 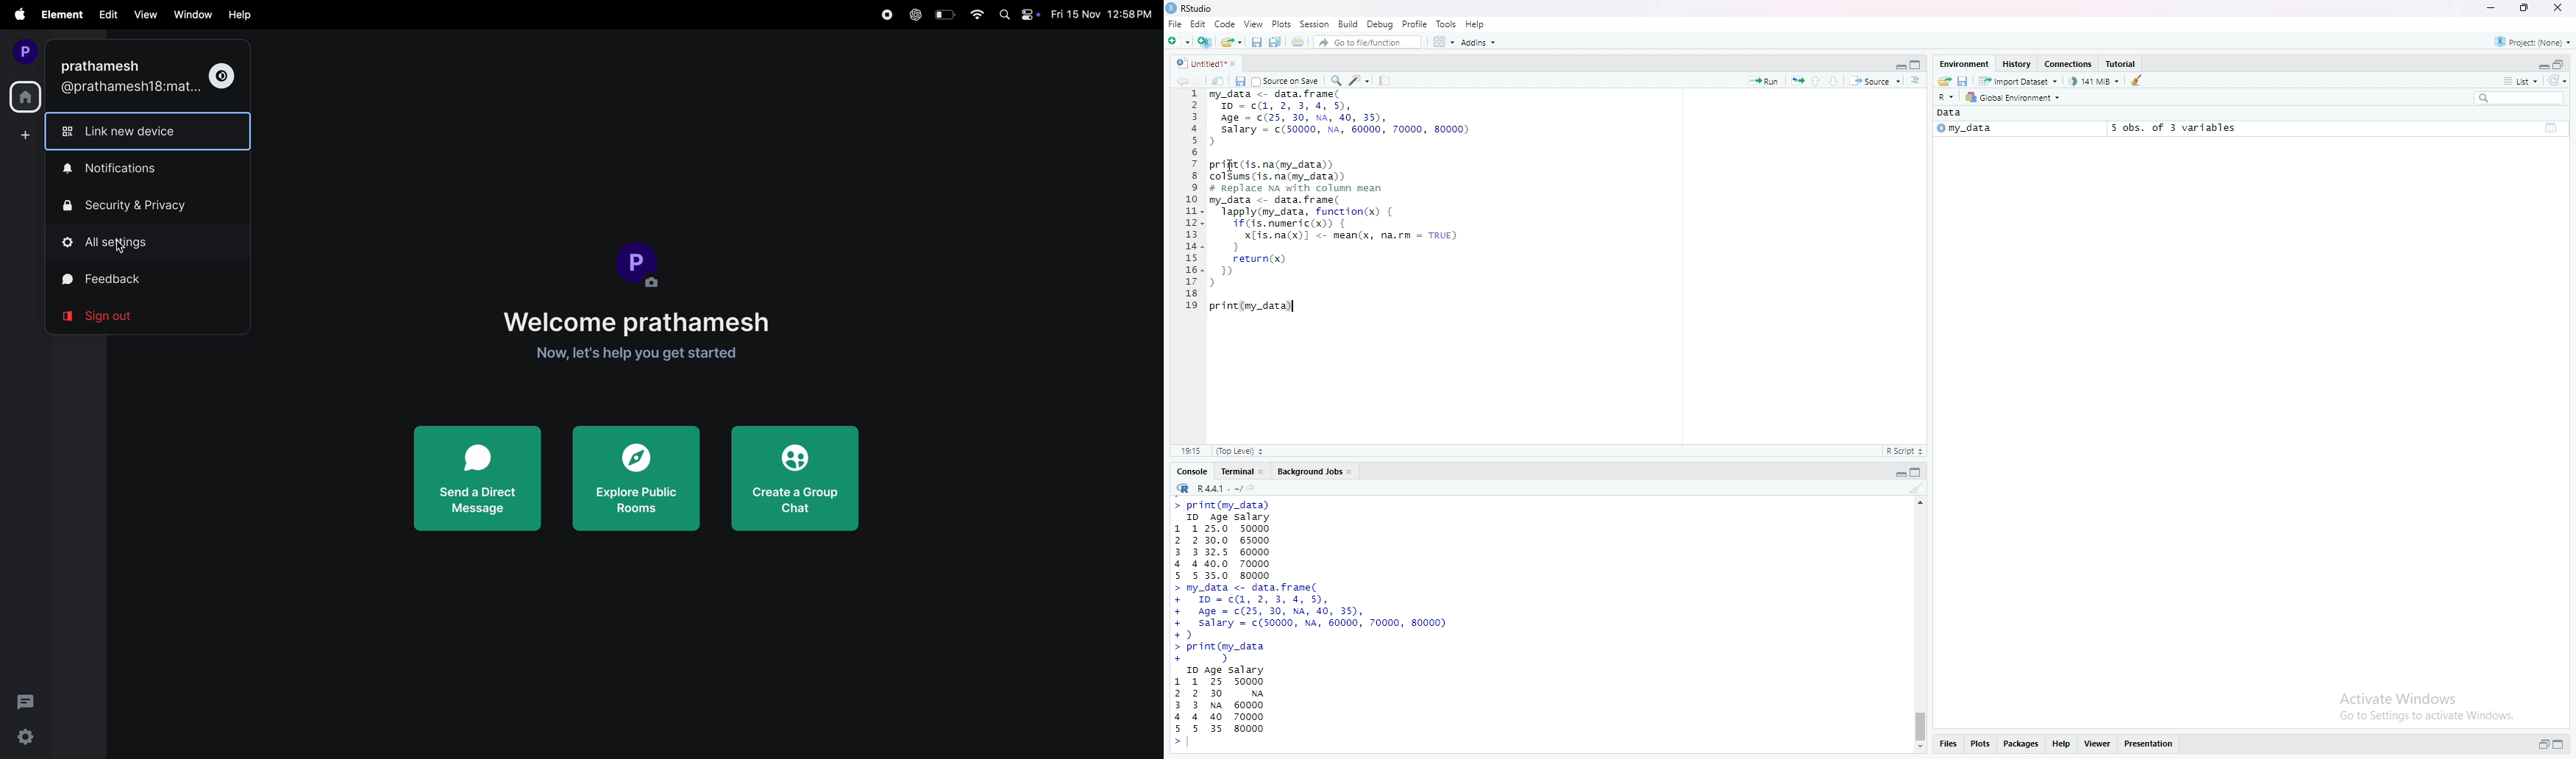 What do you see at coordinates (2541, 66) in the screenshot?
I see `expand` at bounding box center [2541, 66].